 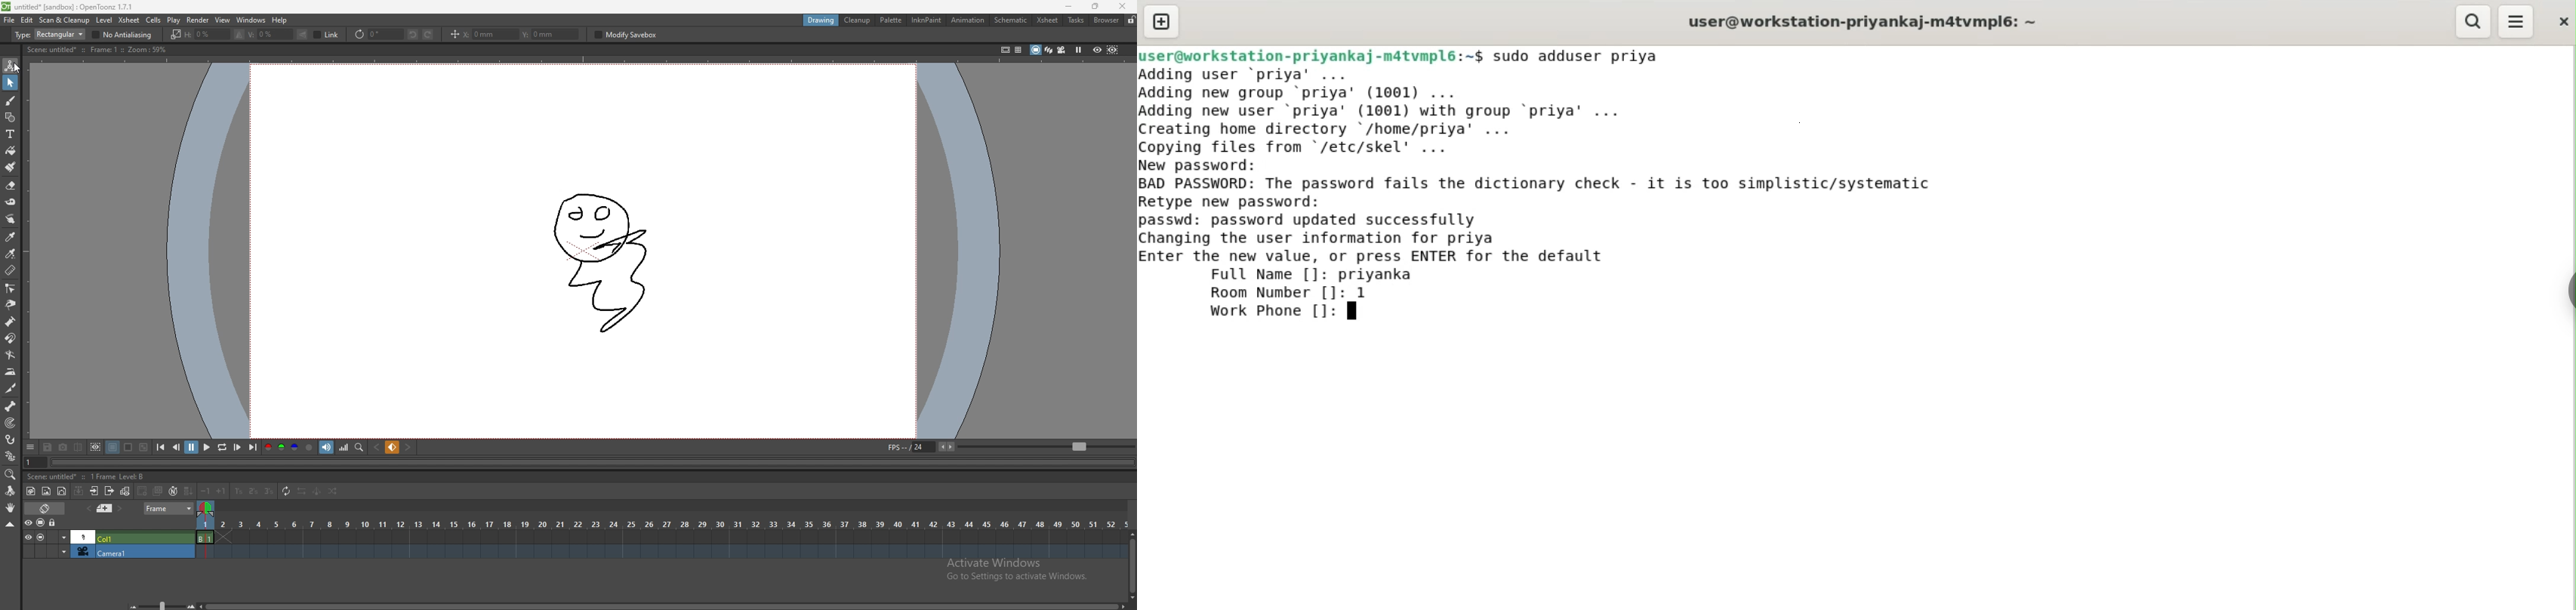 What do you see at coordinates (333, 492) in the screenshot?
I see `random` at bounding box center [333, 492].